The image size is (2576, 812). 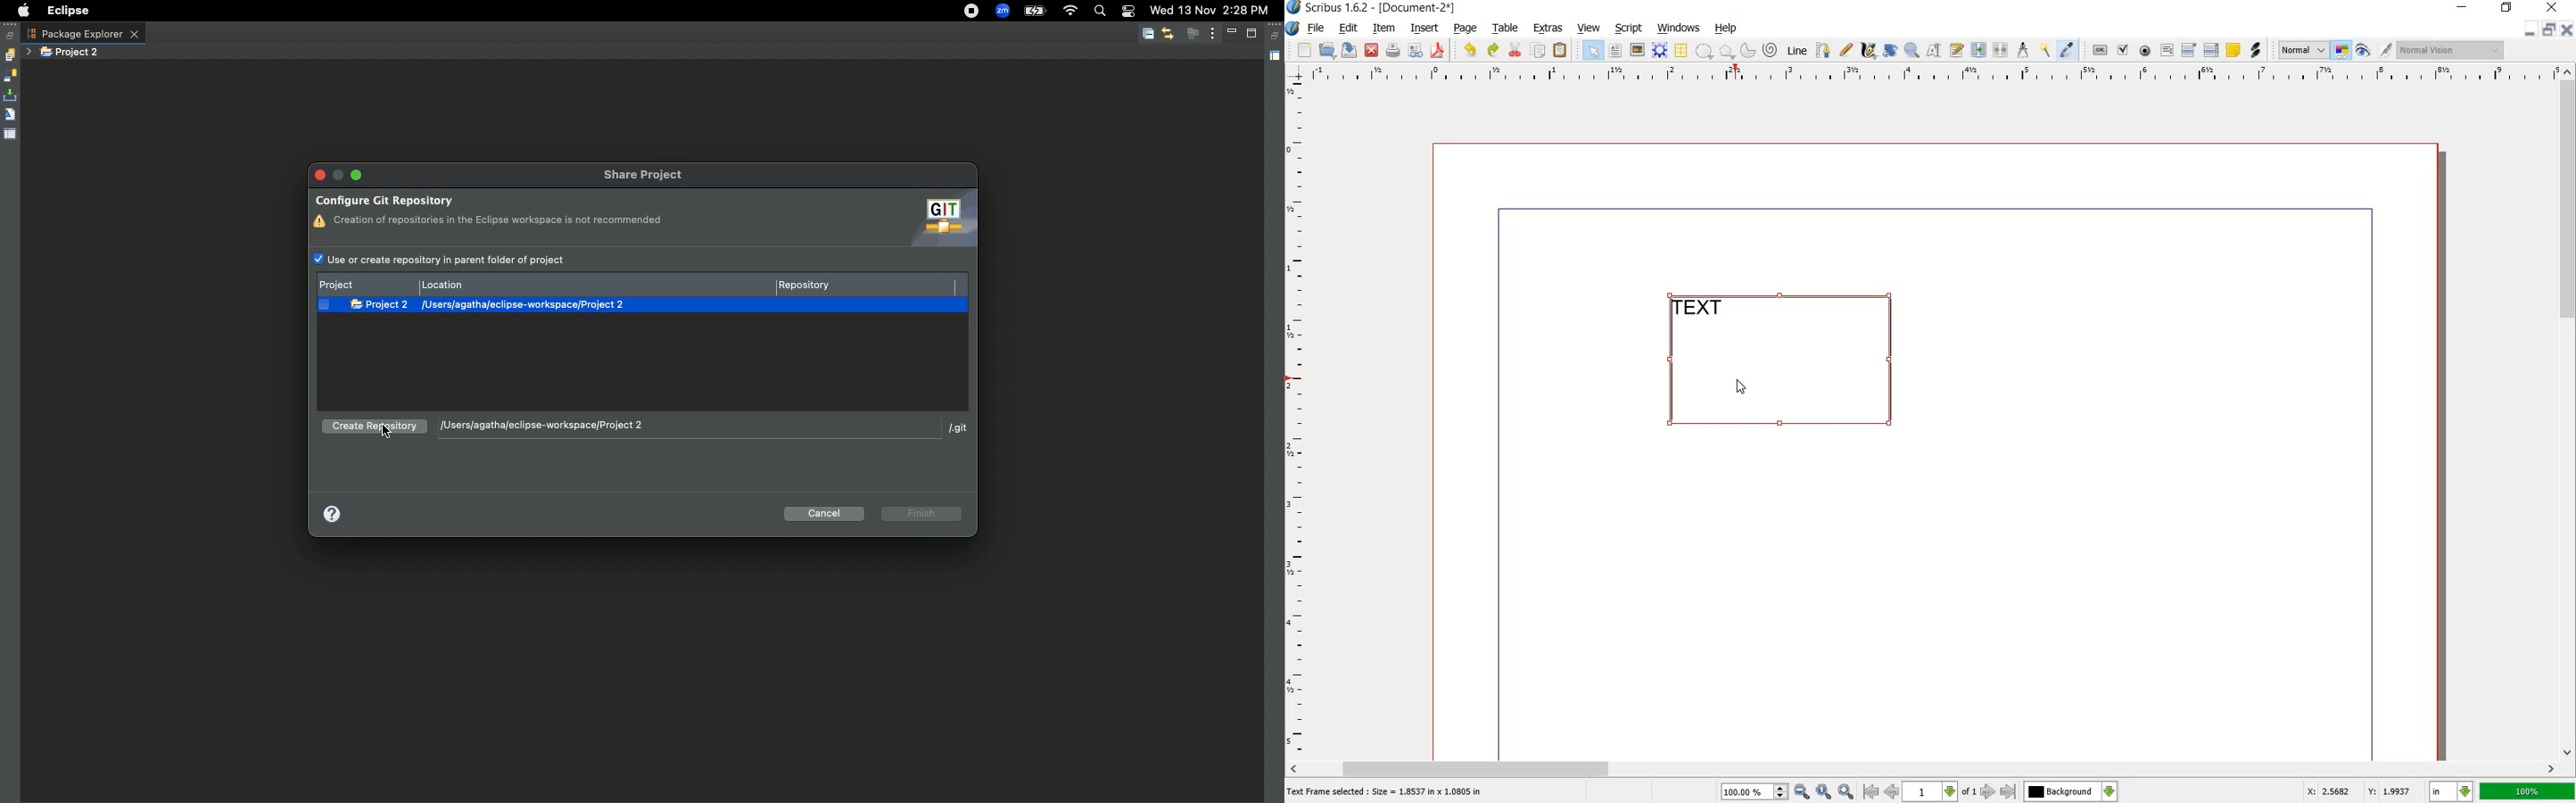 What do you see at coordinates (2024, 49) in the screenshot?
I see `measurement` at bounding box center [2024, 49].